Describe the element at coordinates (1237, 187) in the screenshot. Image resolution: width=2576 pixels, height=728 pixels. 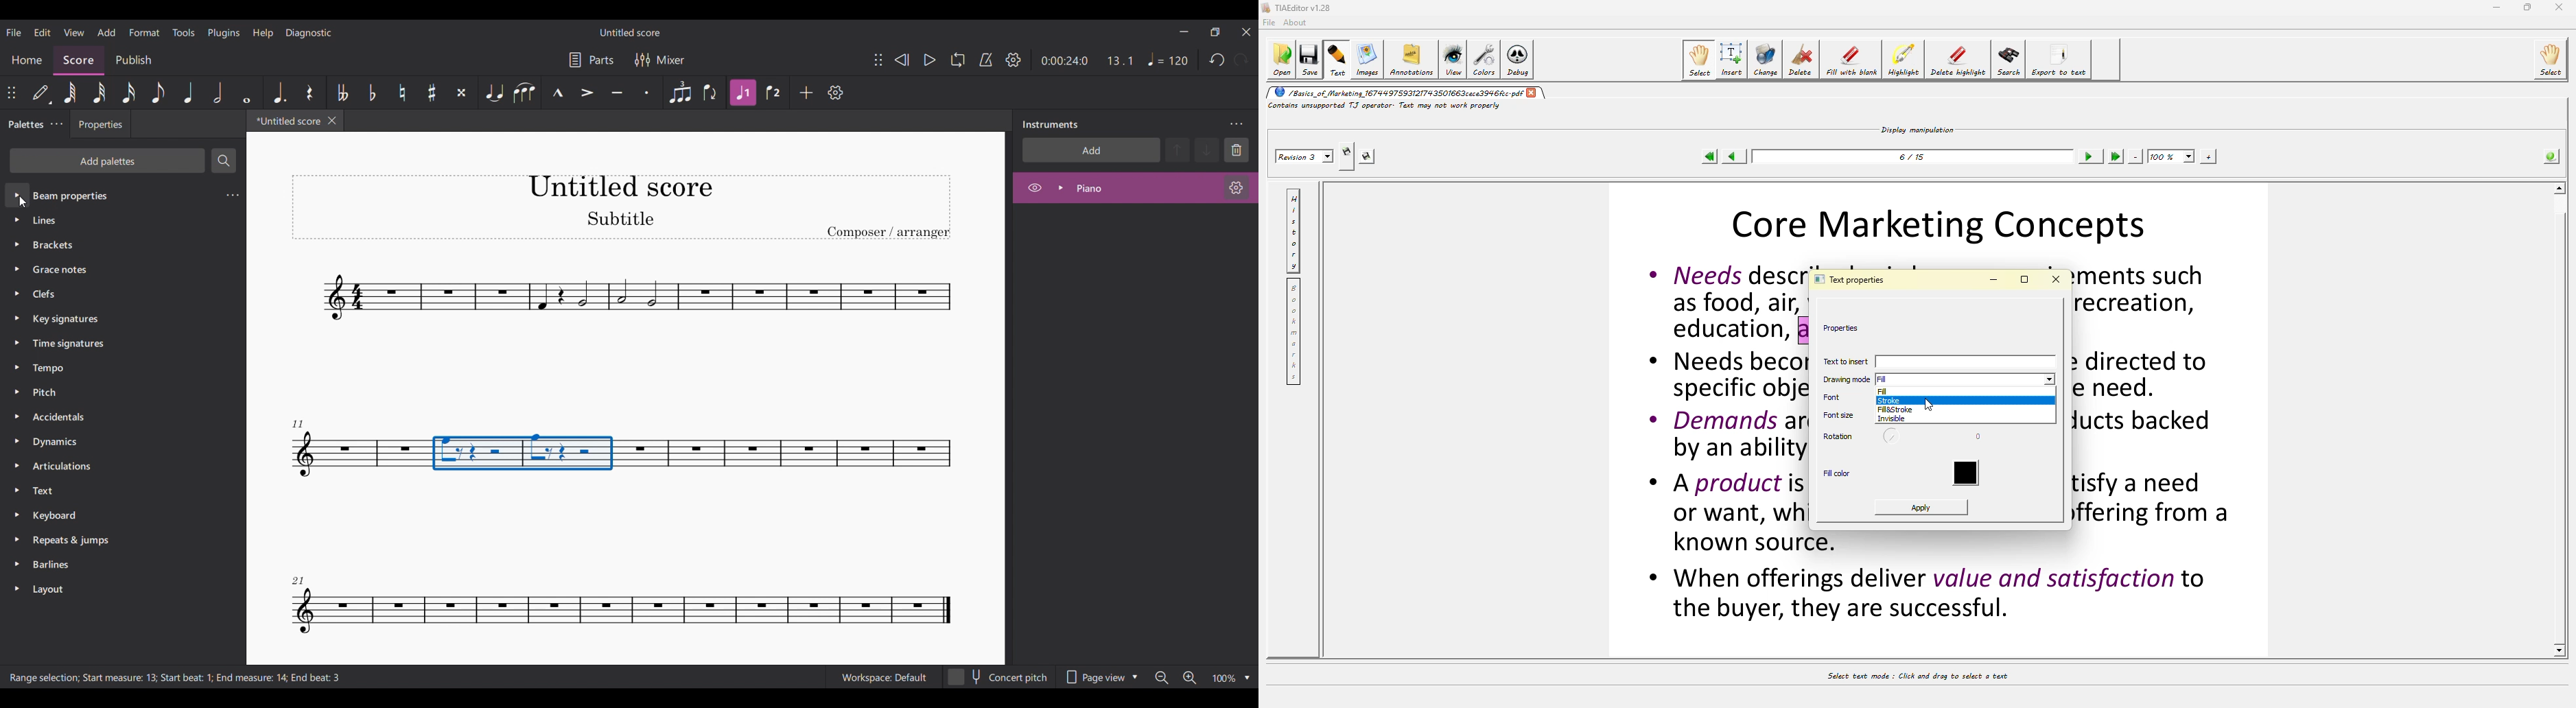
I see `Instrument settings` at that location.